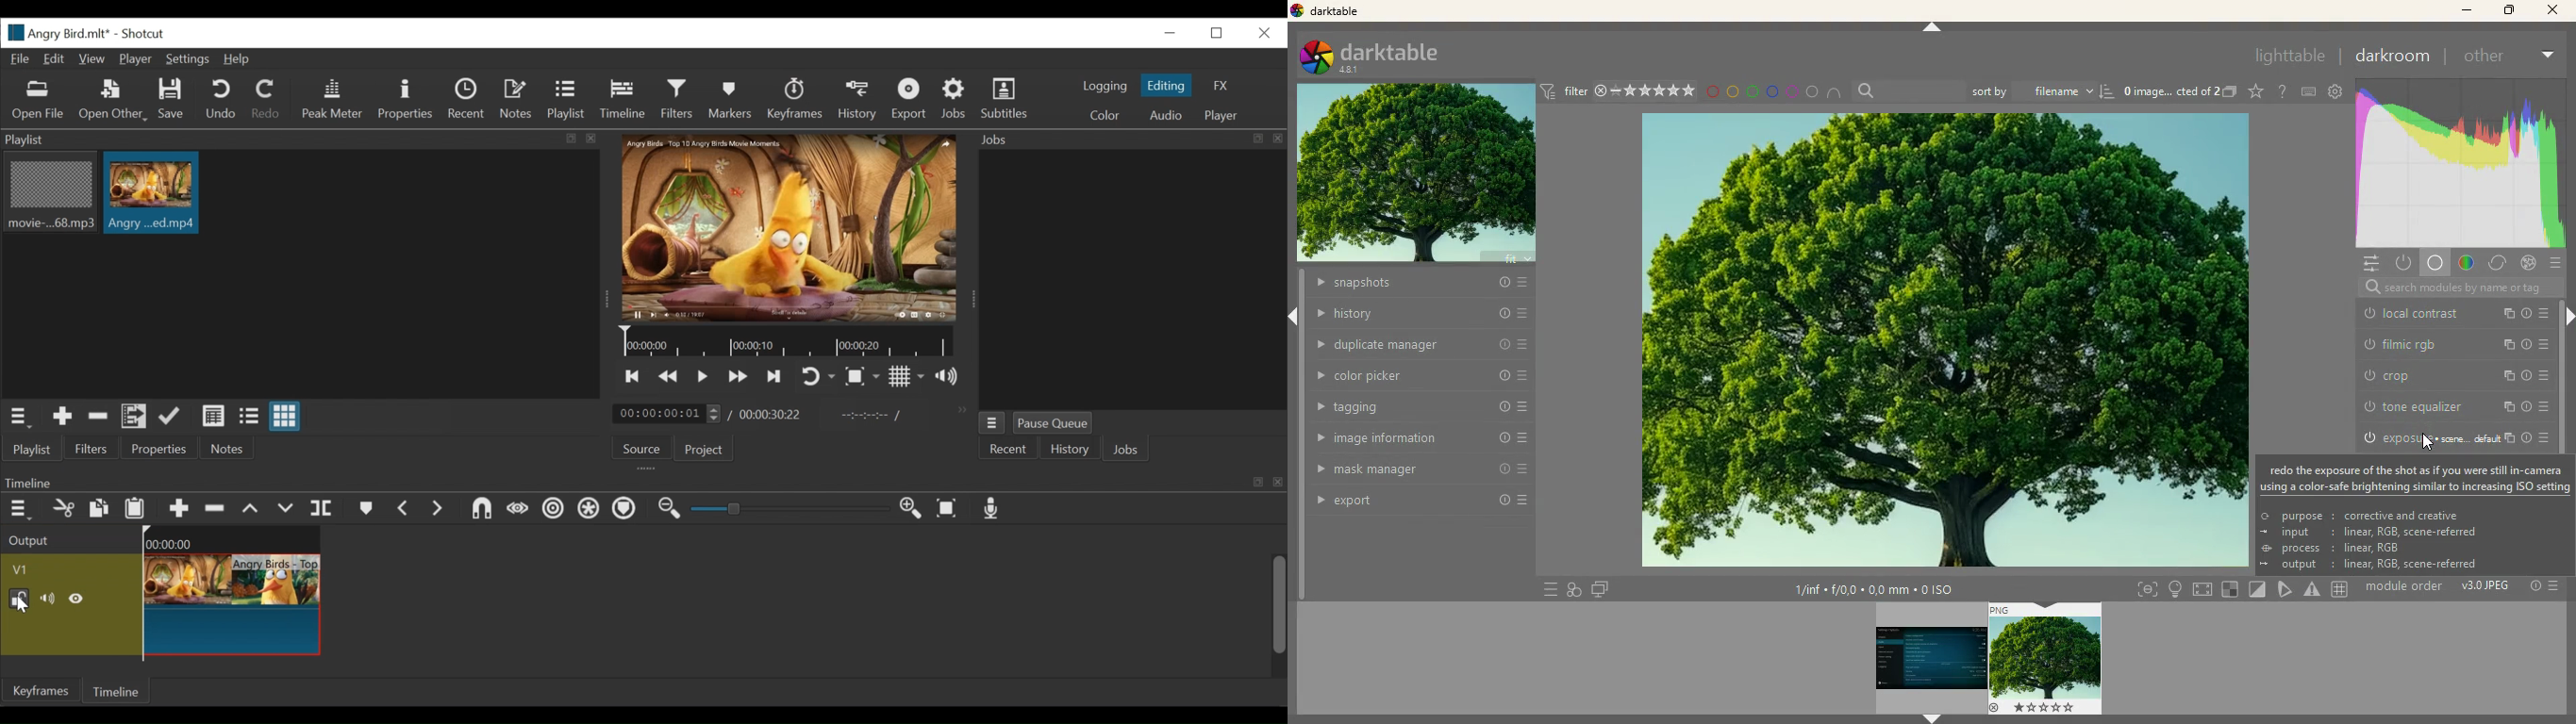  What do you see at coordinates (2368, 374) in the screenshot?
I see `power` at bounding box center [2368, 374].